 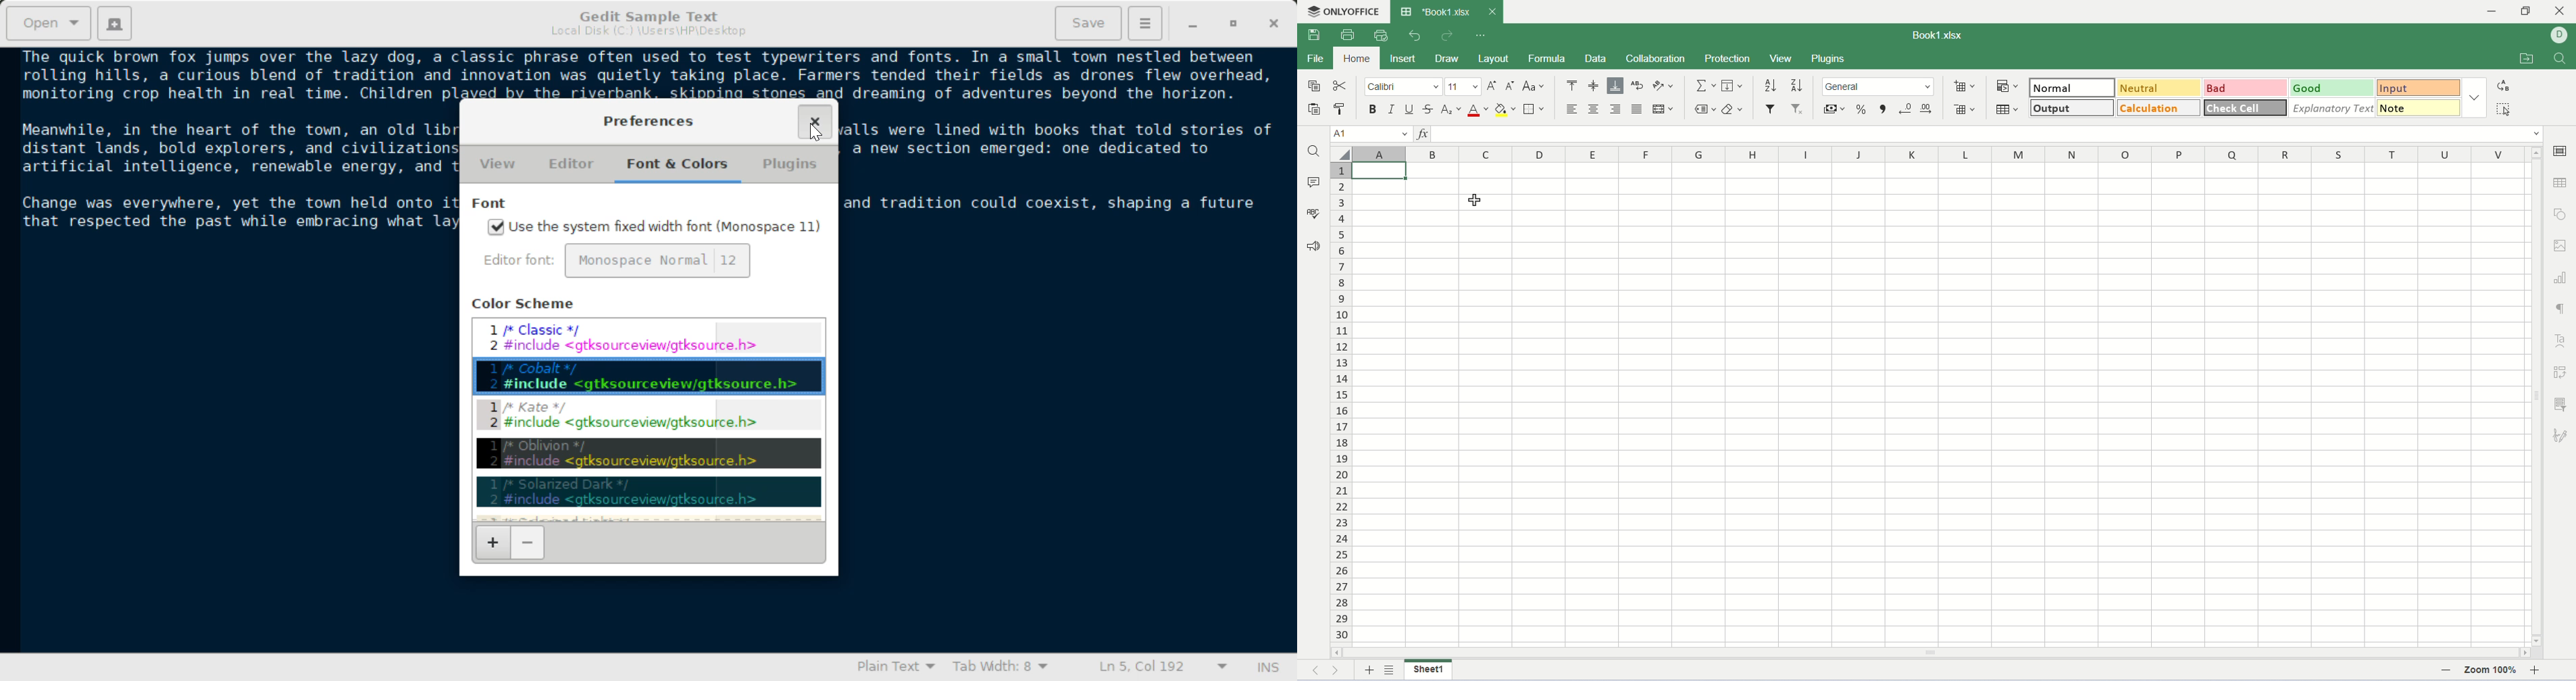 What do you see at coordinates (1320, 670) in the screenshot?
I see `previous` at bounding box center [1320, 670].